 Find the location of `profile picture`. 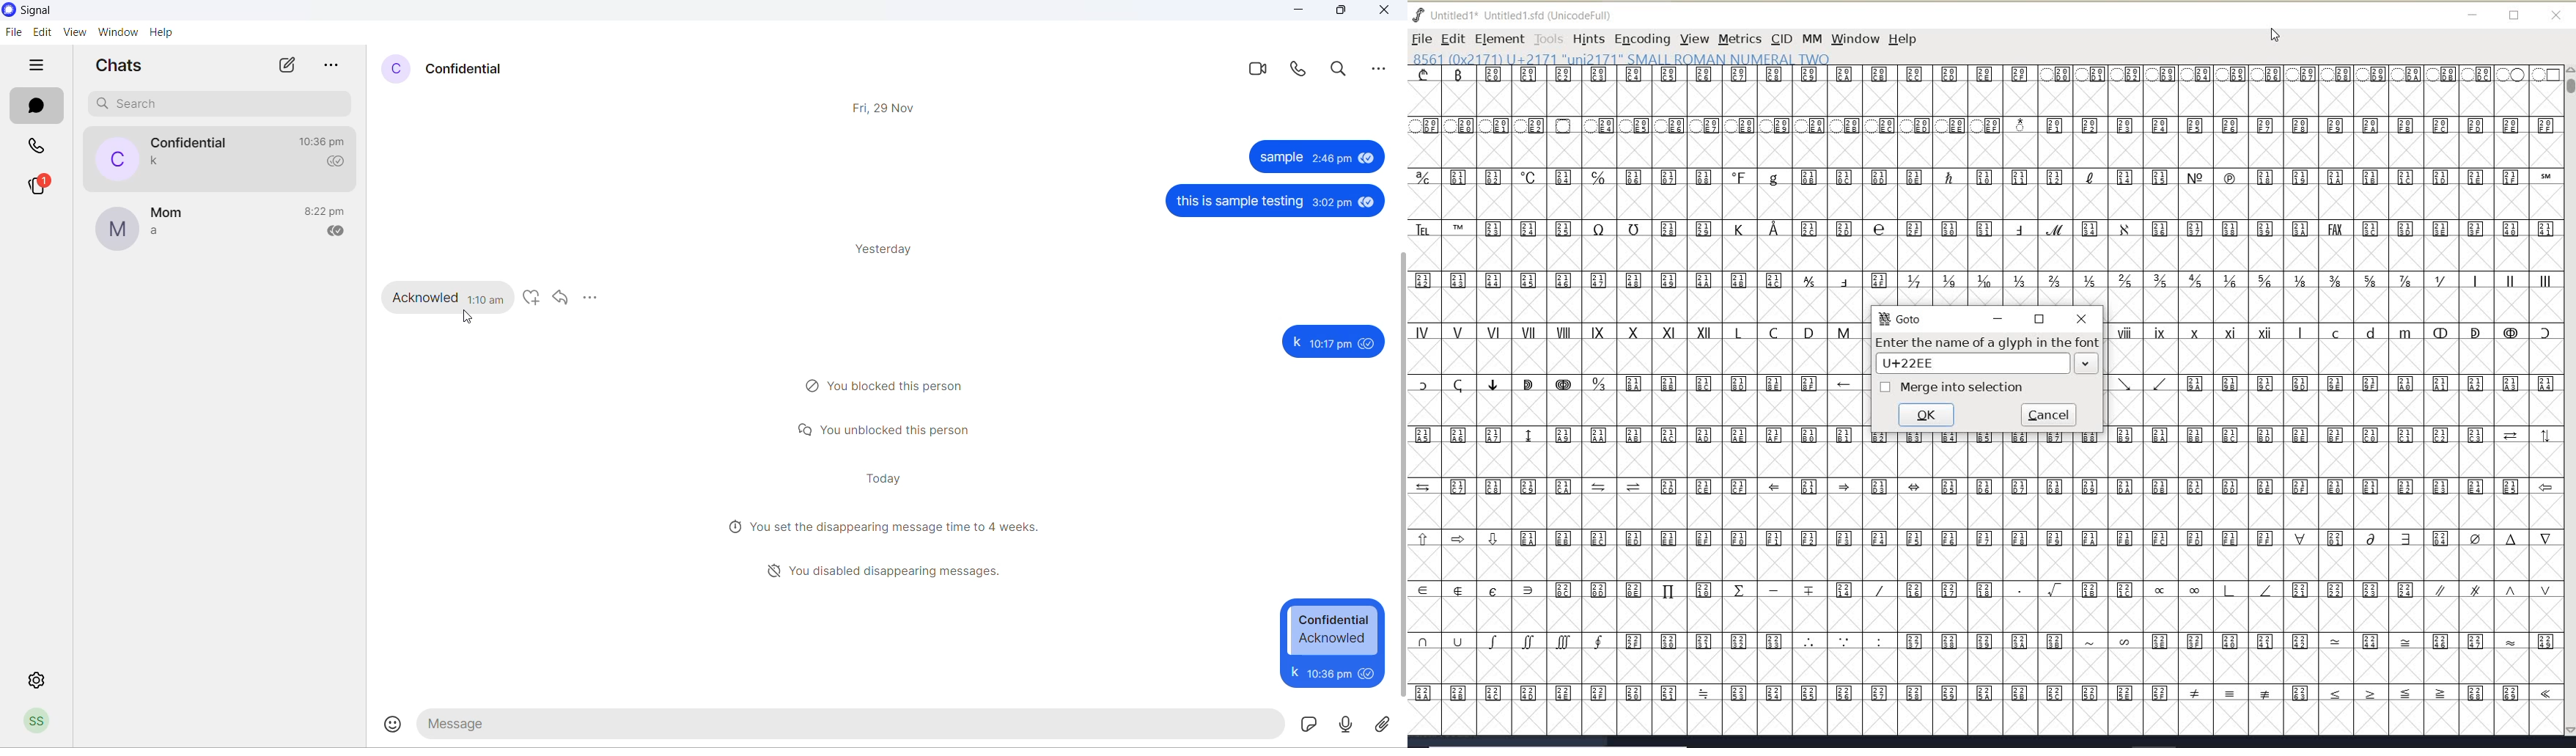

profile picture is located at coordinates (114, 158).